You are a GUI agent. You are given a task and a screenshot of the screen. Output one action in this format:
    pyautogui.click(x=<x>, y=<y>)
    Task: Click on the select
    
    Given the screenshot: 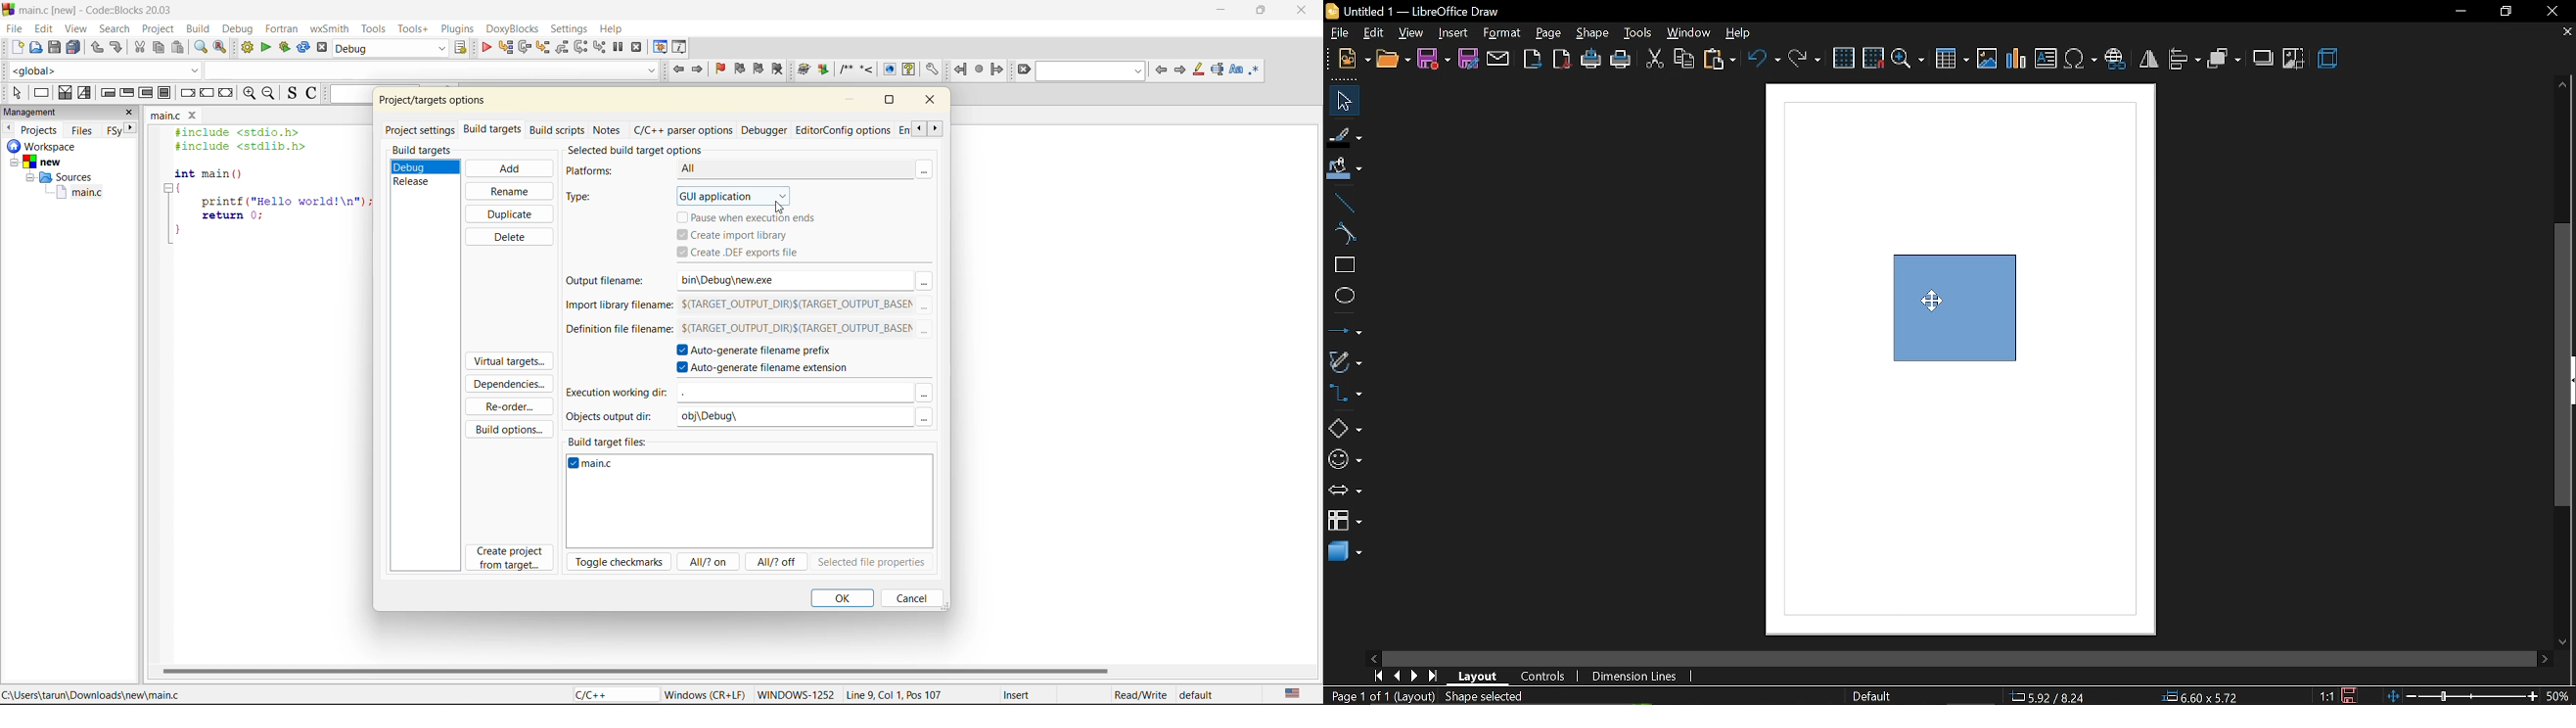 What is the action you would take?
    pyautogui.click(x=1344, y=101)
    